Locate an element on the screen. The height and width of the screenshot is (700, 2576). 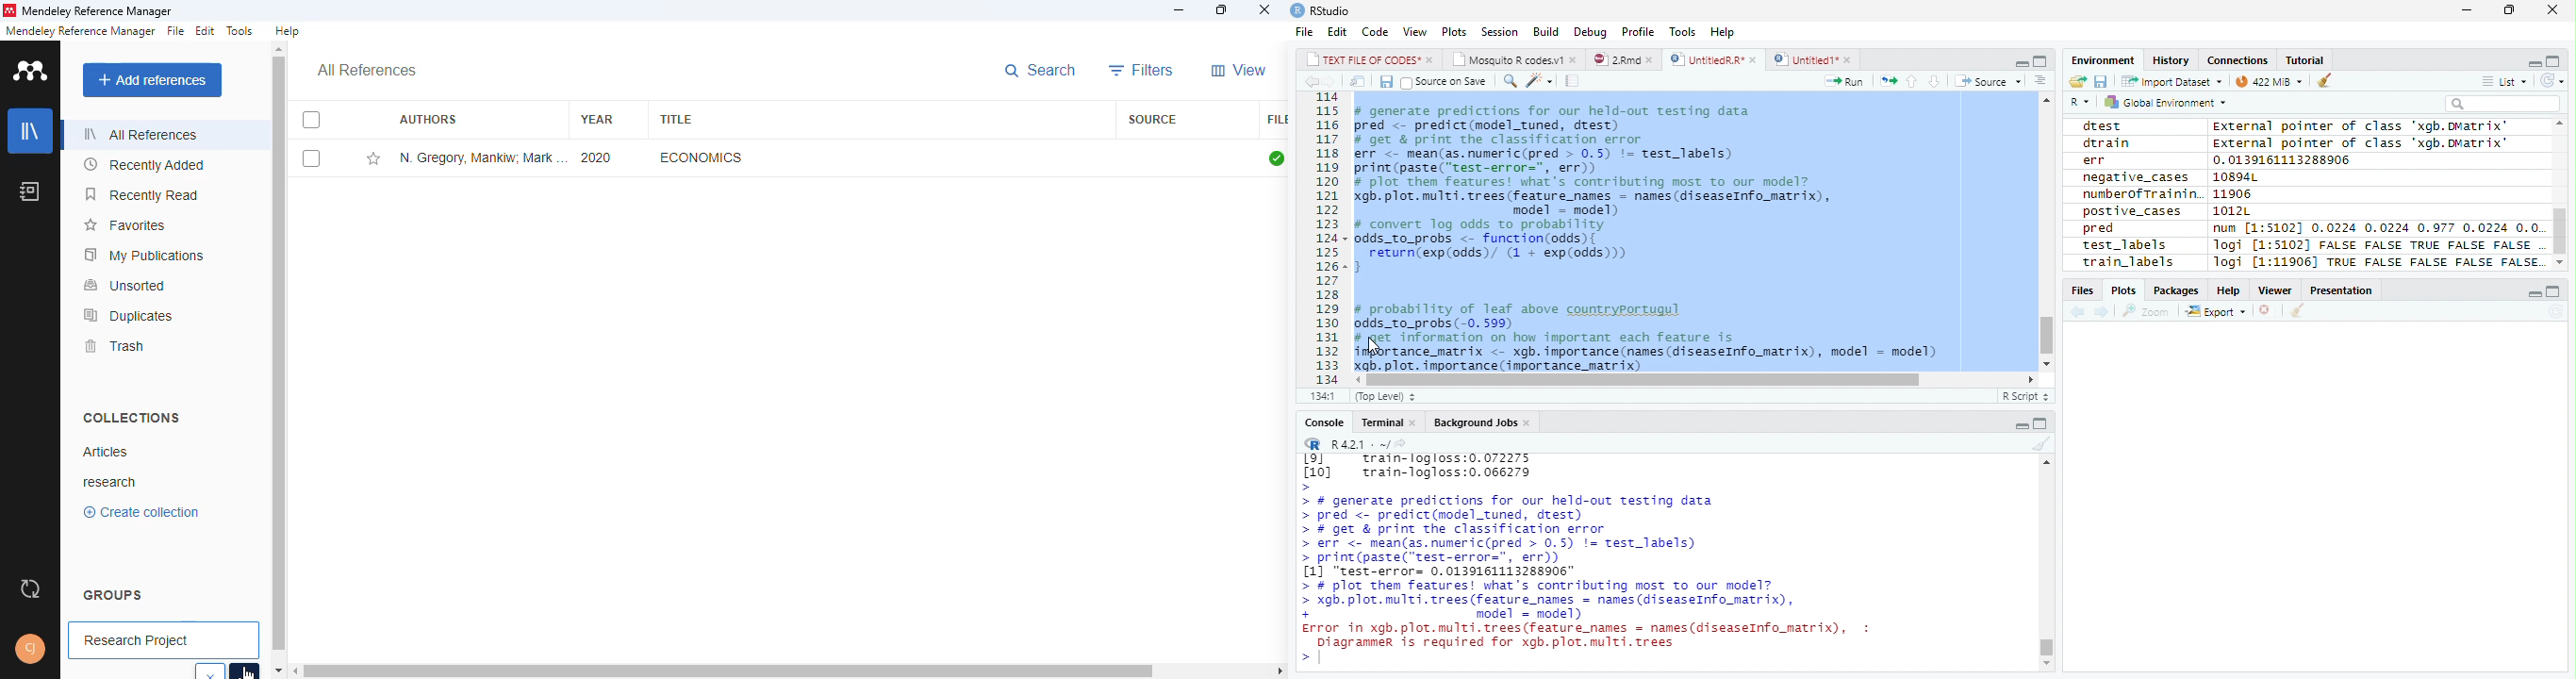
File is located at coordinates (1303, 31).